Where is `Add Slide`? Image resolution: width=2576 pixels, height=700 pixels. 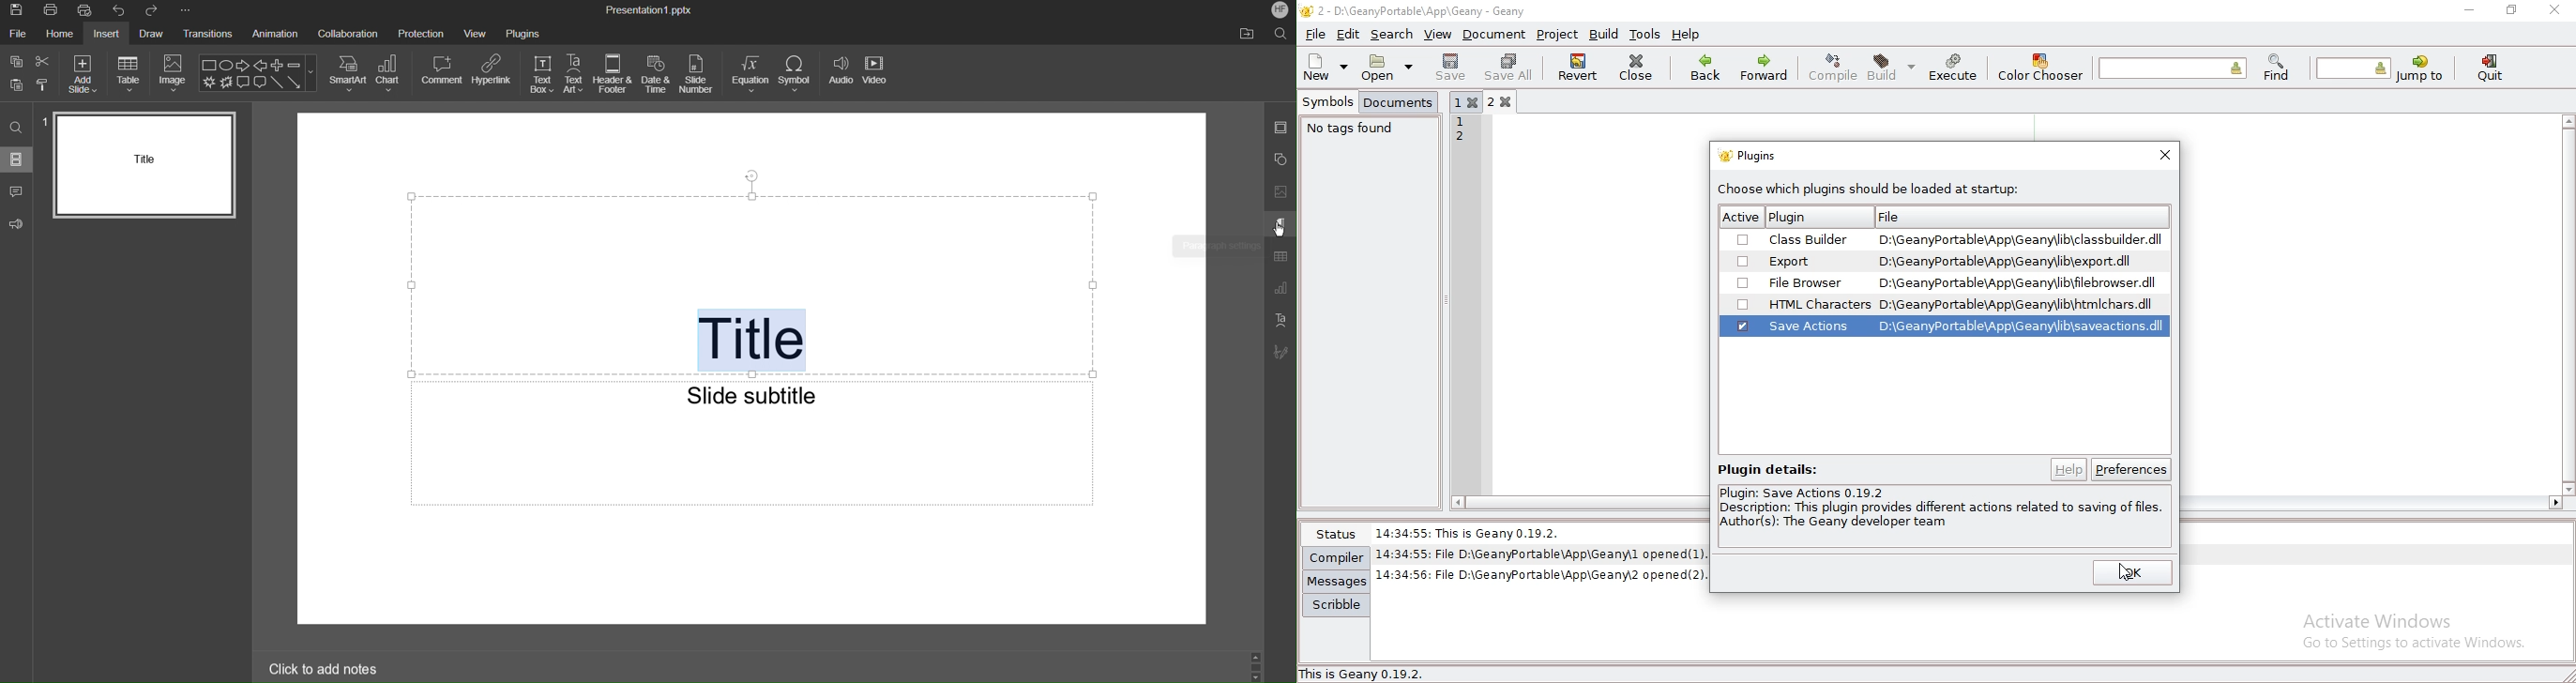 Add Slide is located at coordinates (85, 72).